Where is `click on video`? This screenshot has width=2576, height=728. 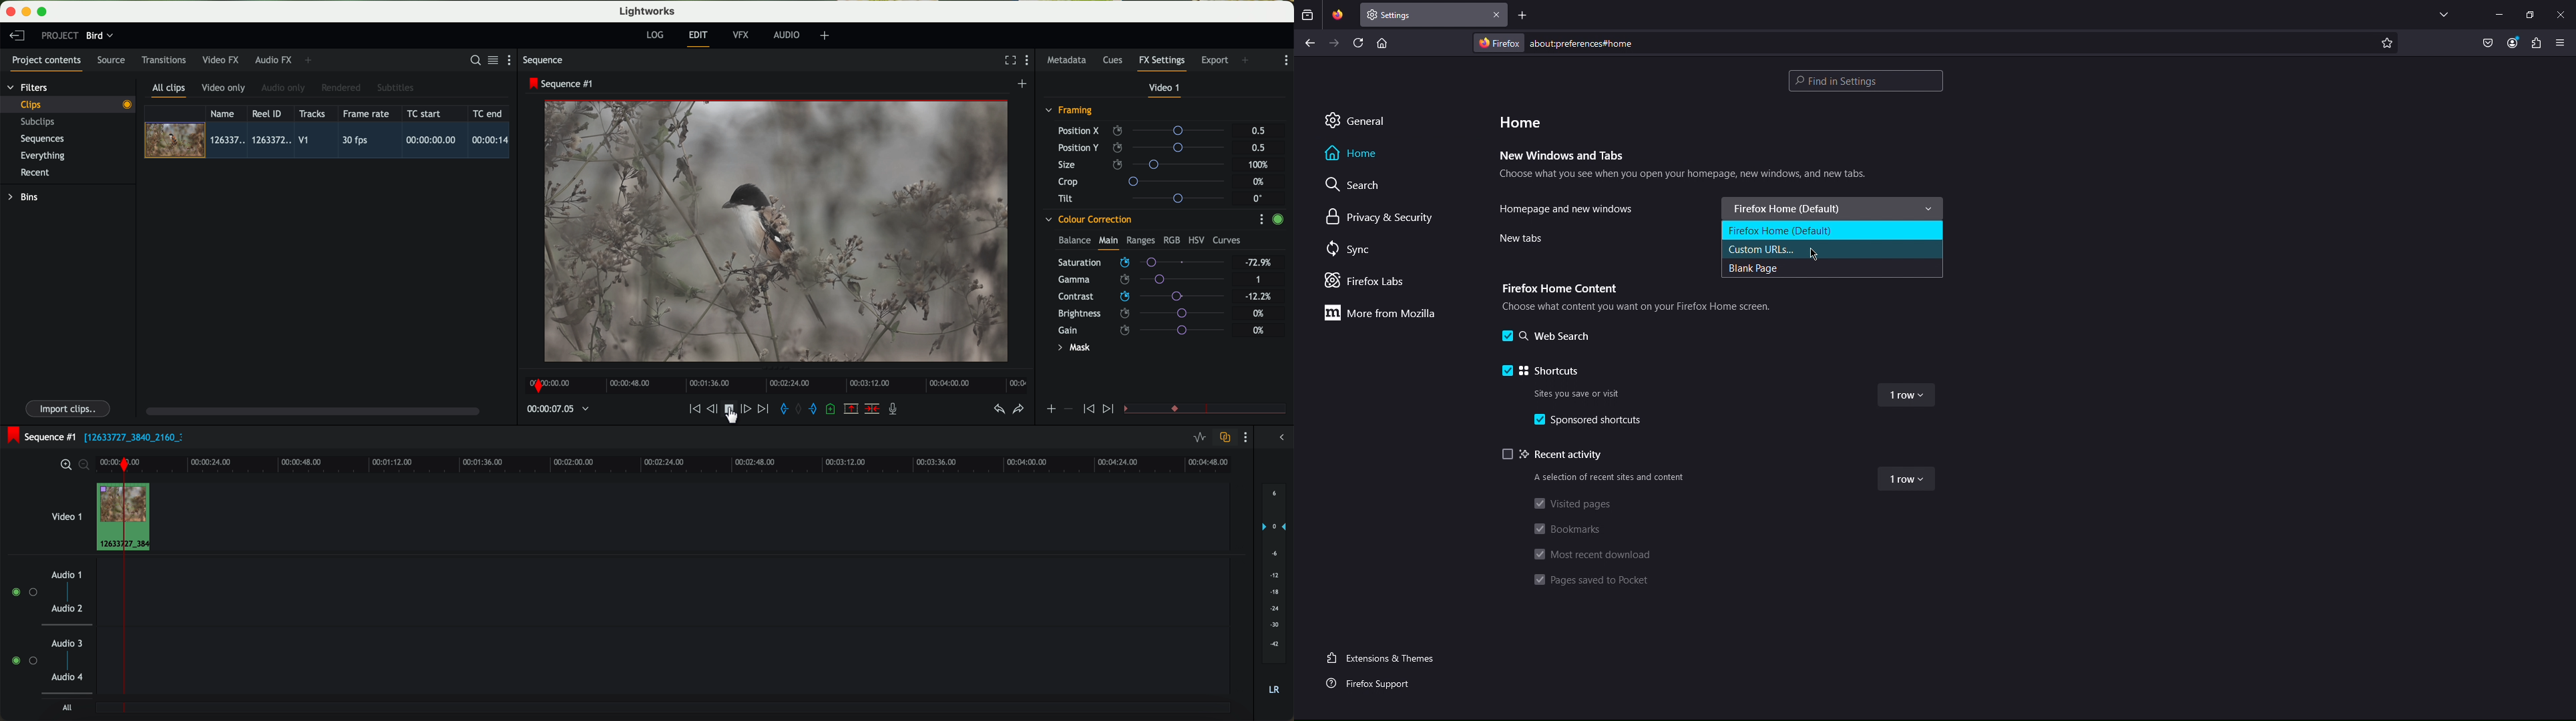
click on video is located at coordinates (330, 141).